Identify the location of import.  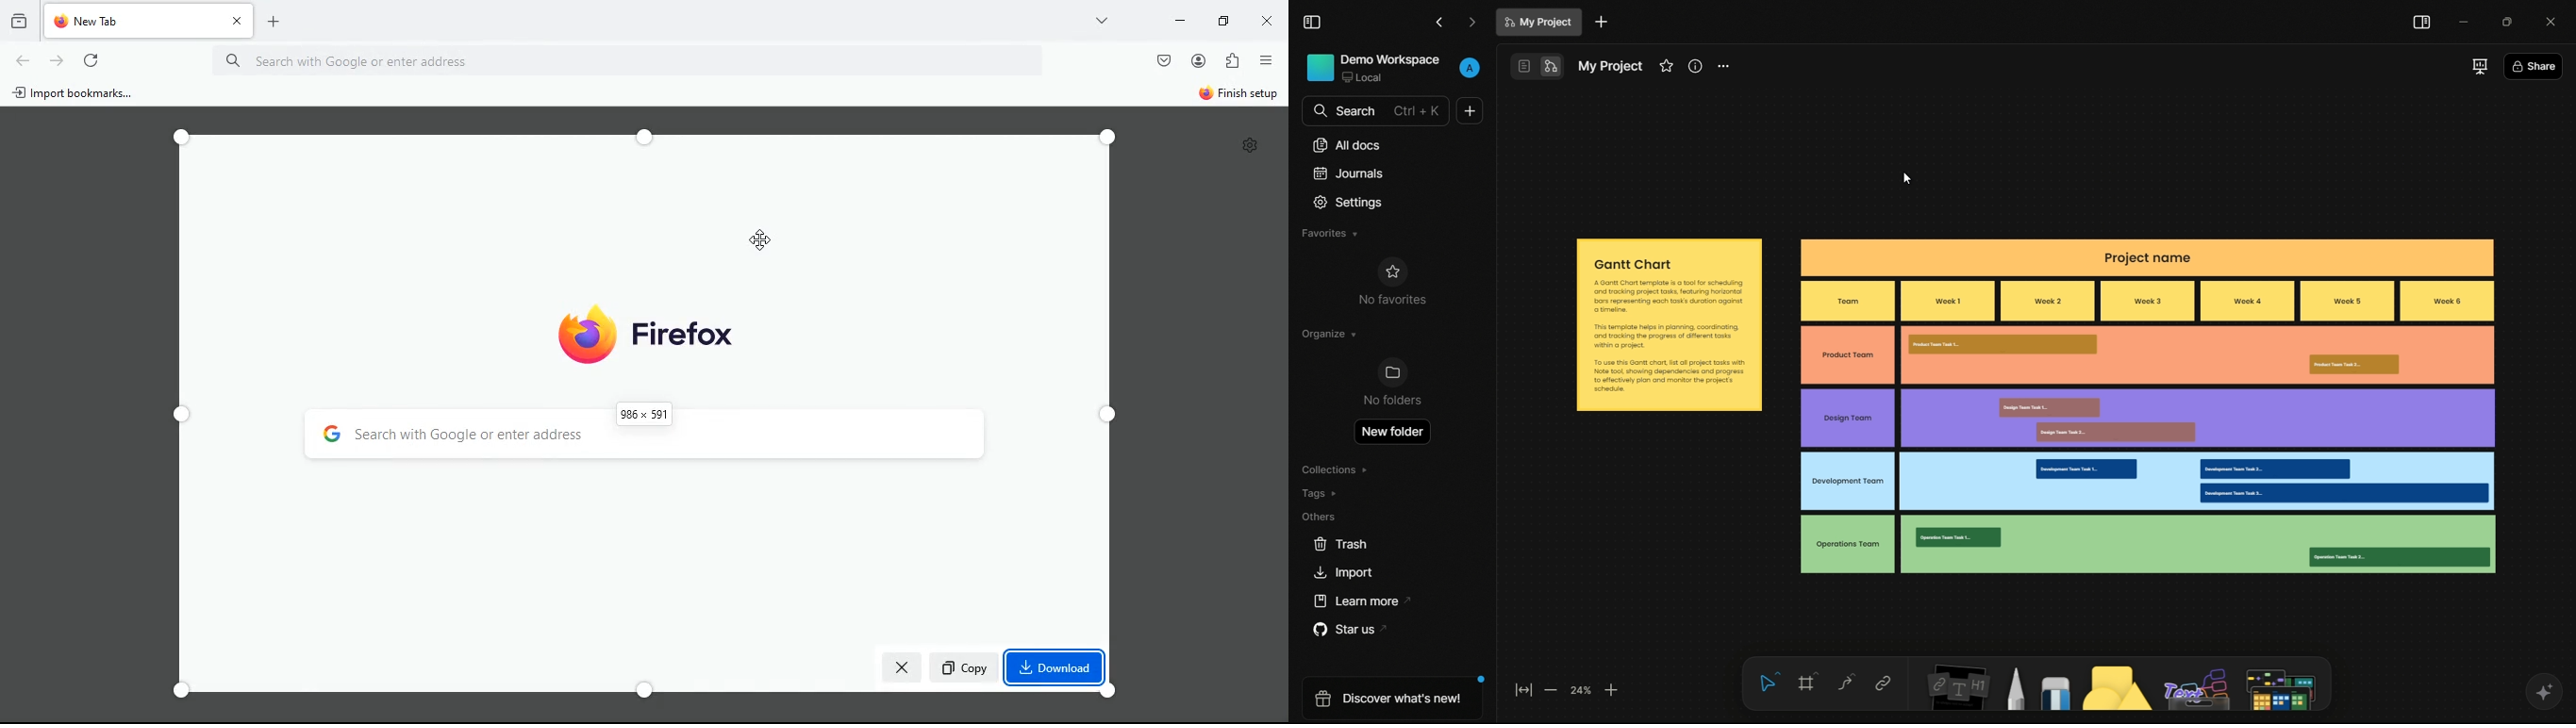
(1345, 575).